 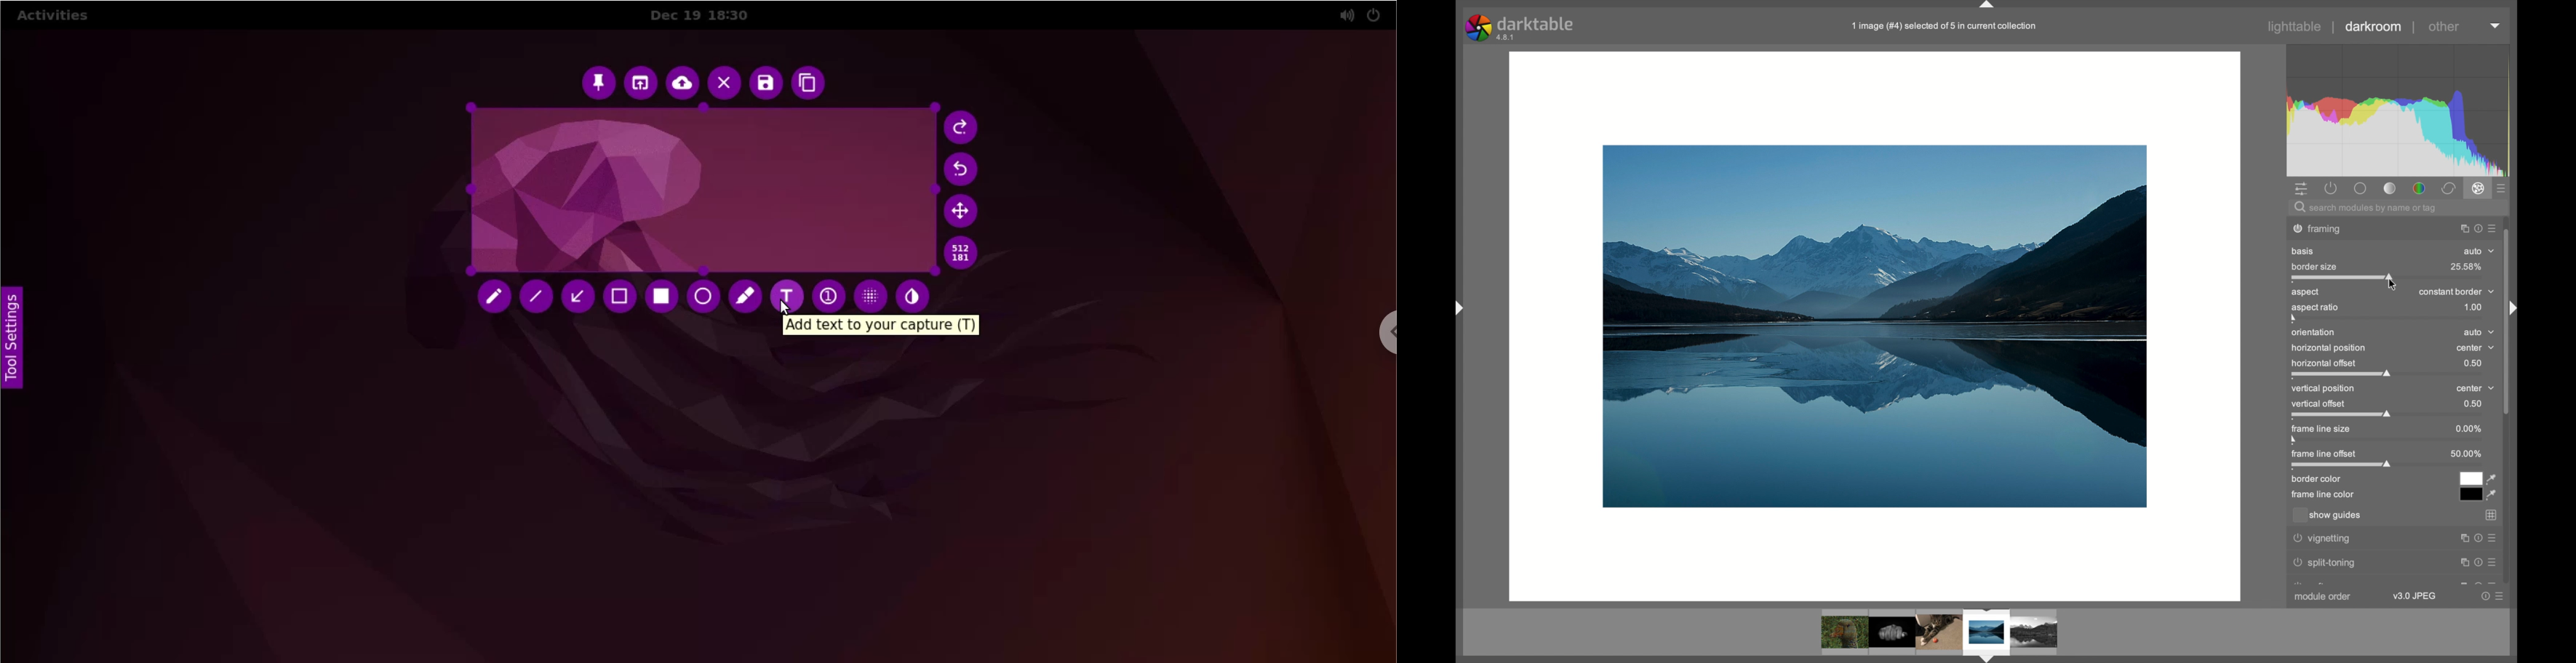 What do you see at coordinates (2493, 478) in the screenshot?
I see `color picker tool` at bounding box center [2493, 478].